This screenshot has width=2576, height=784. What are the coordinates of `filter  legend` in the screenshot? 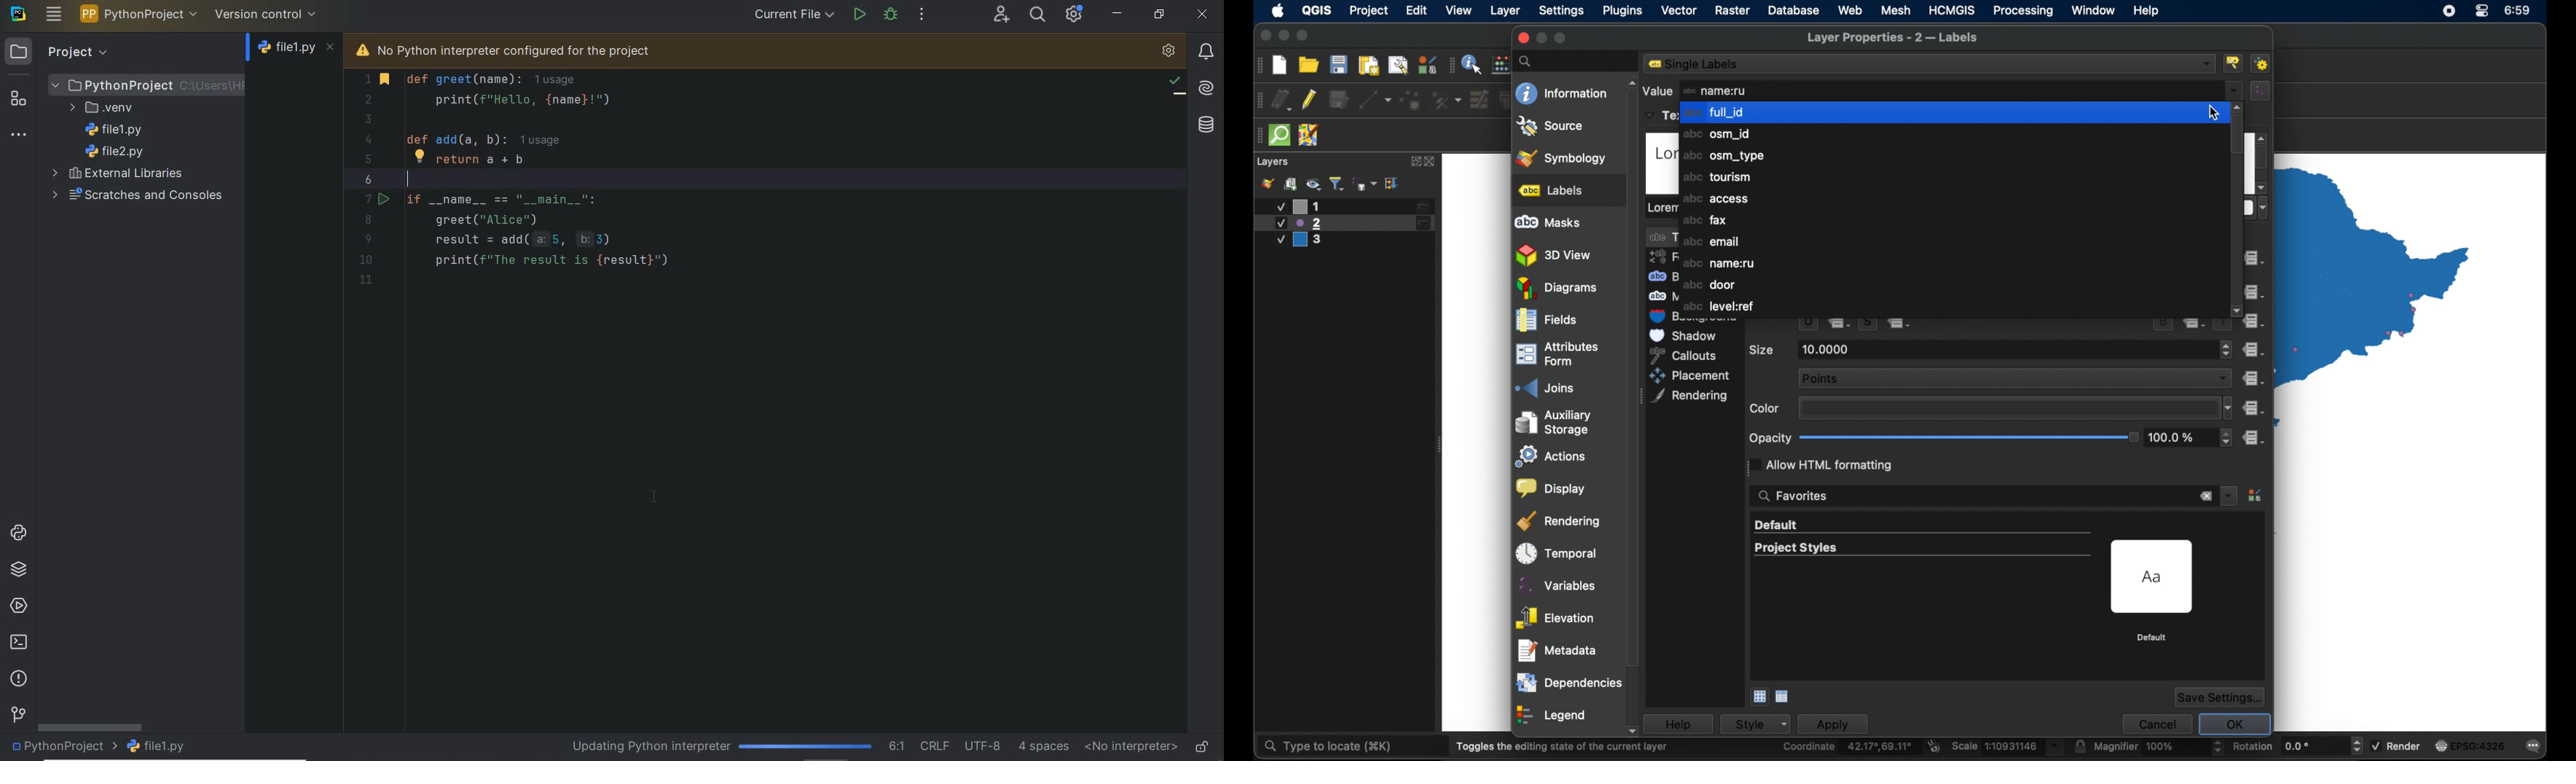 It's located at (1337, 183).